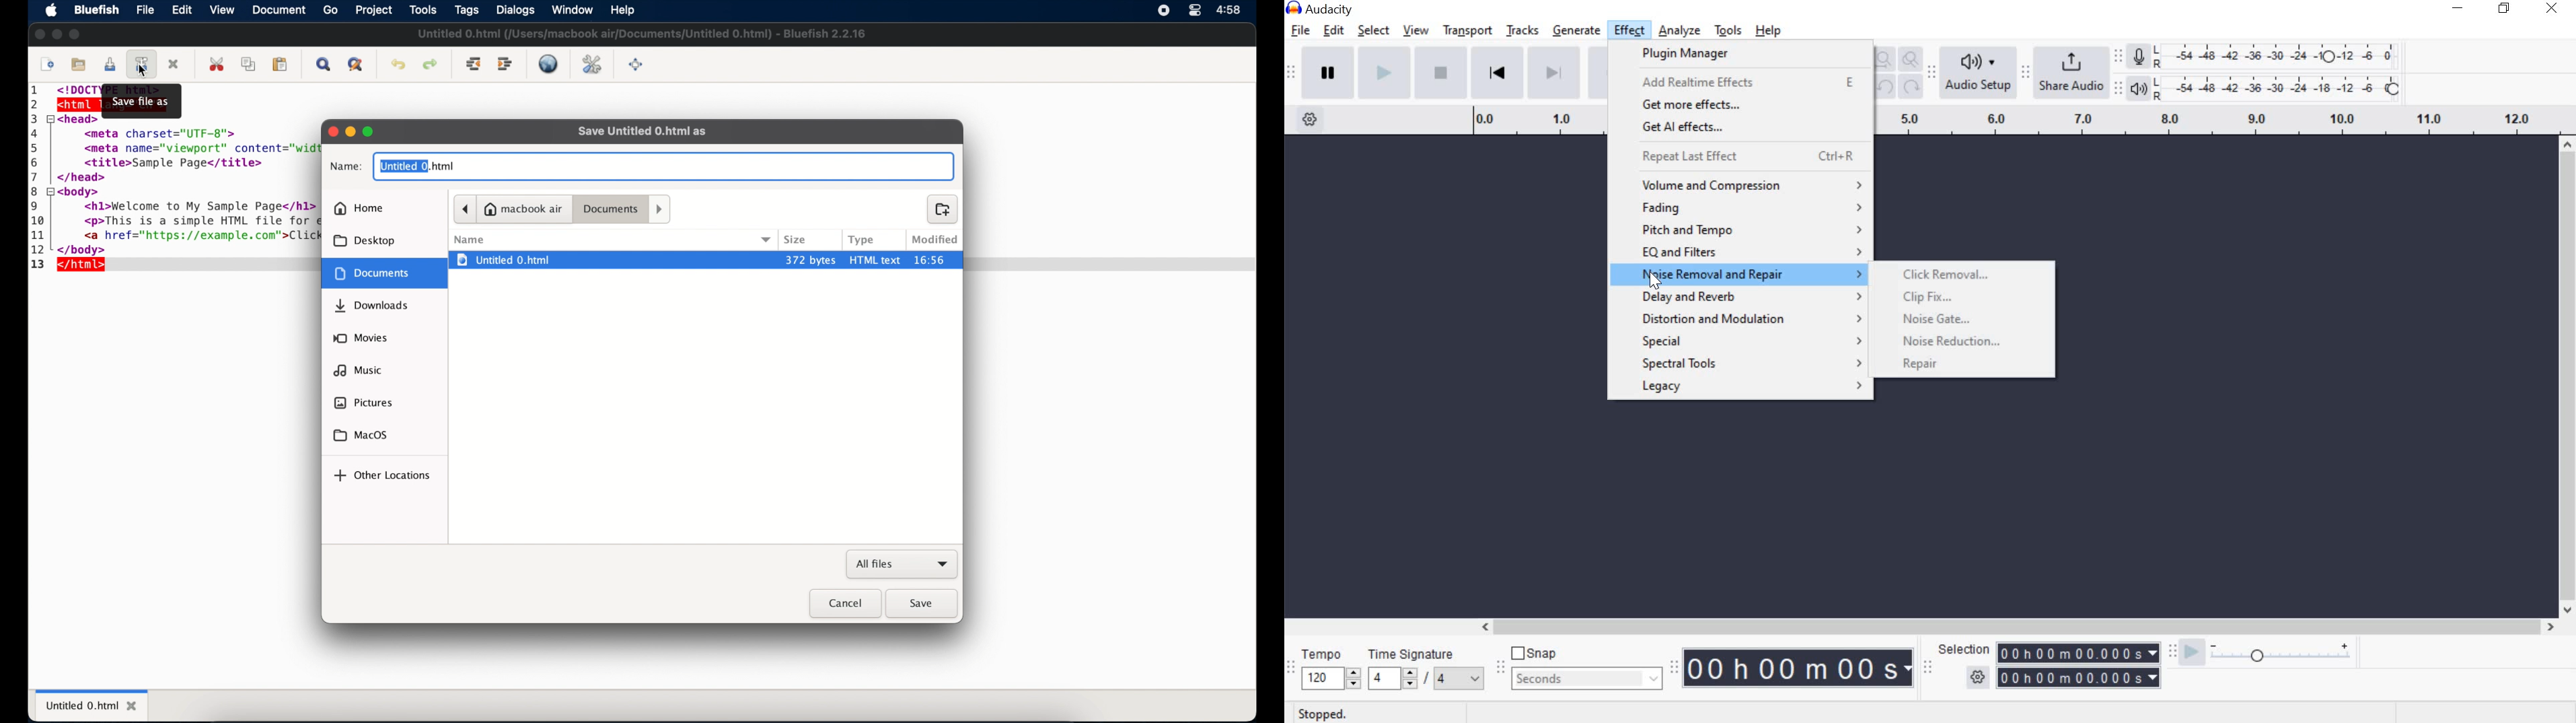  I want to click on Play-at-speed toolbar, so click(2175, 649).